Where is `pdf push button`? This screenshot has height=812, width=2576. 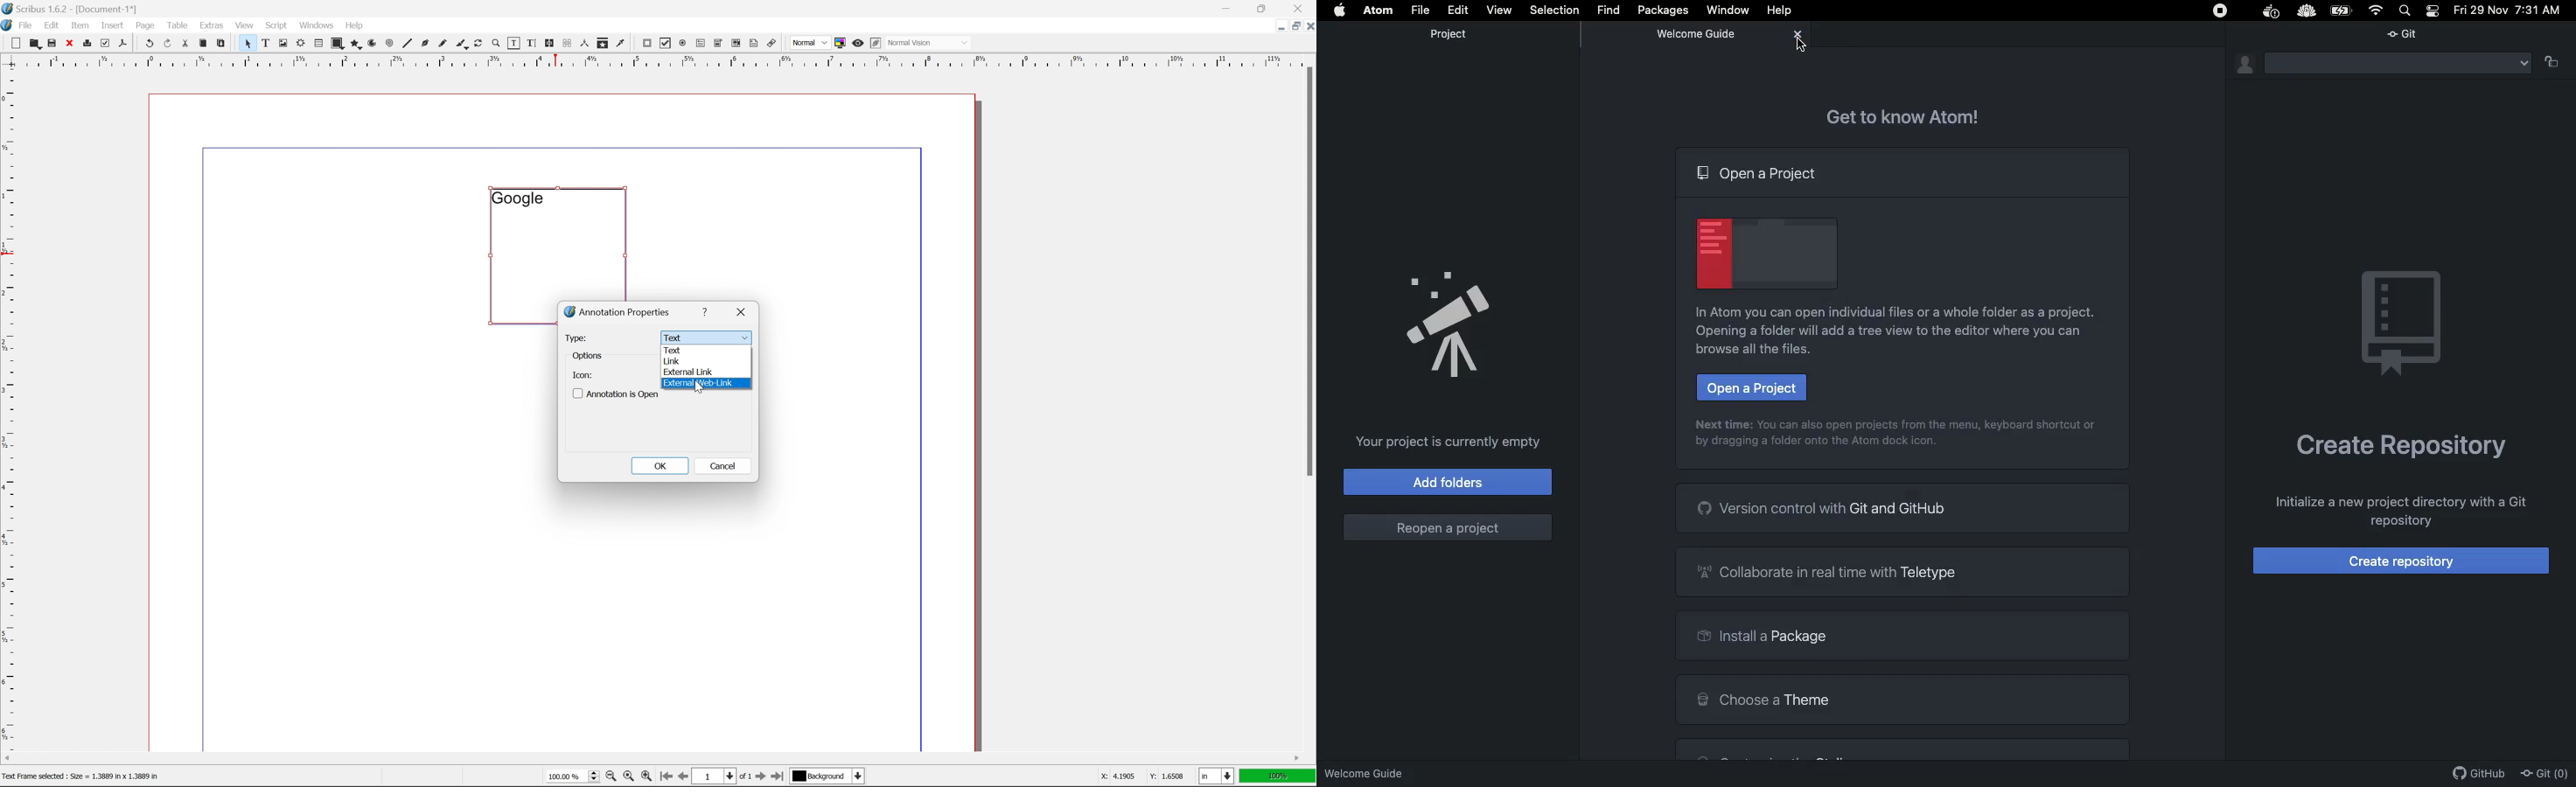 pdf push button is located at coordinates (644, 42).